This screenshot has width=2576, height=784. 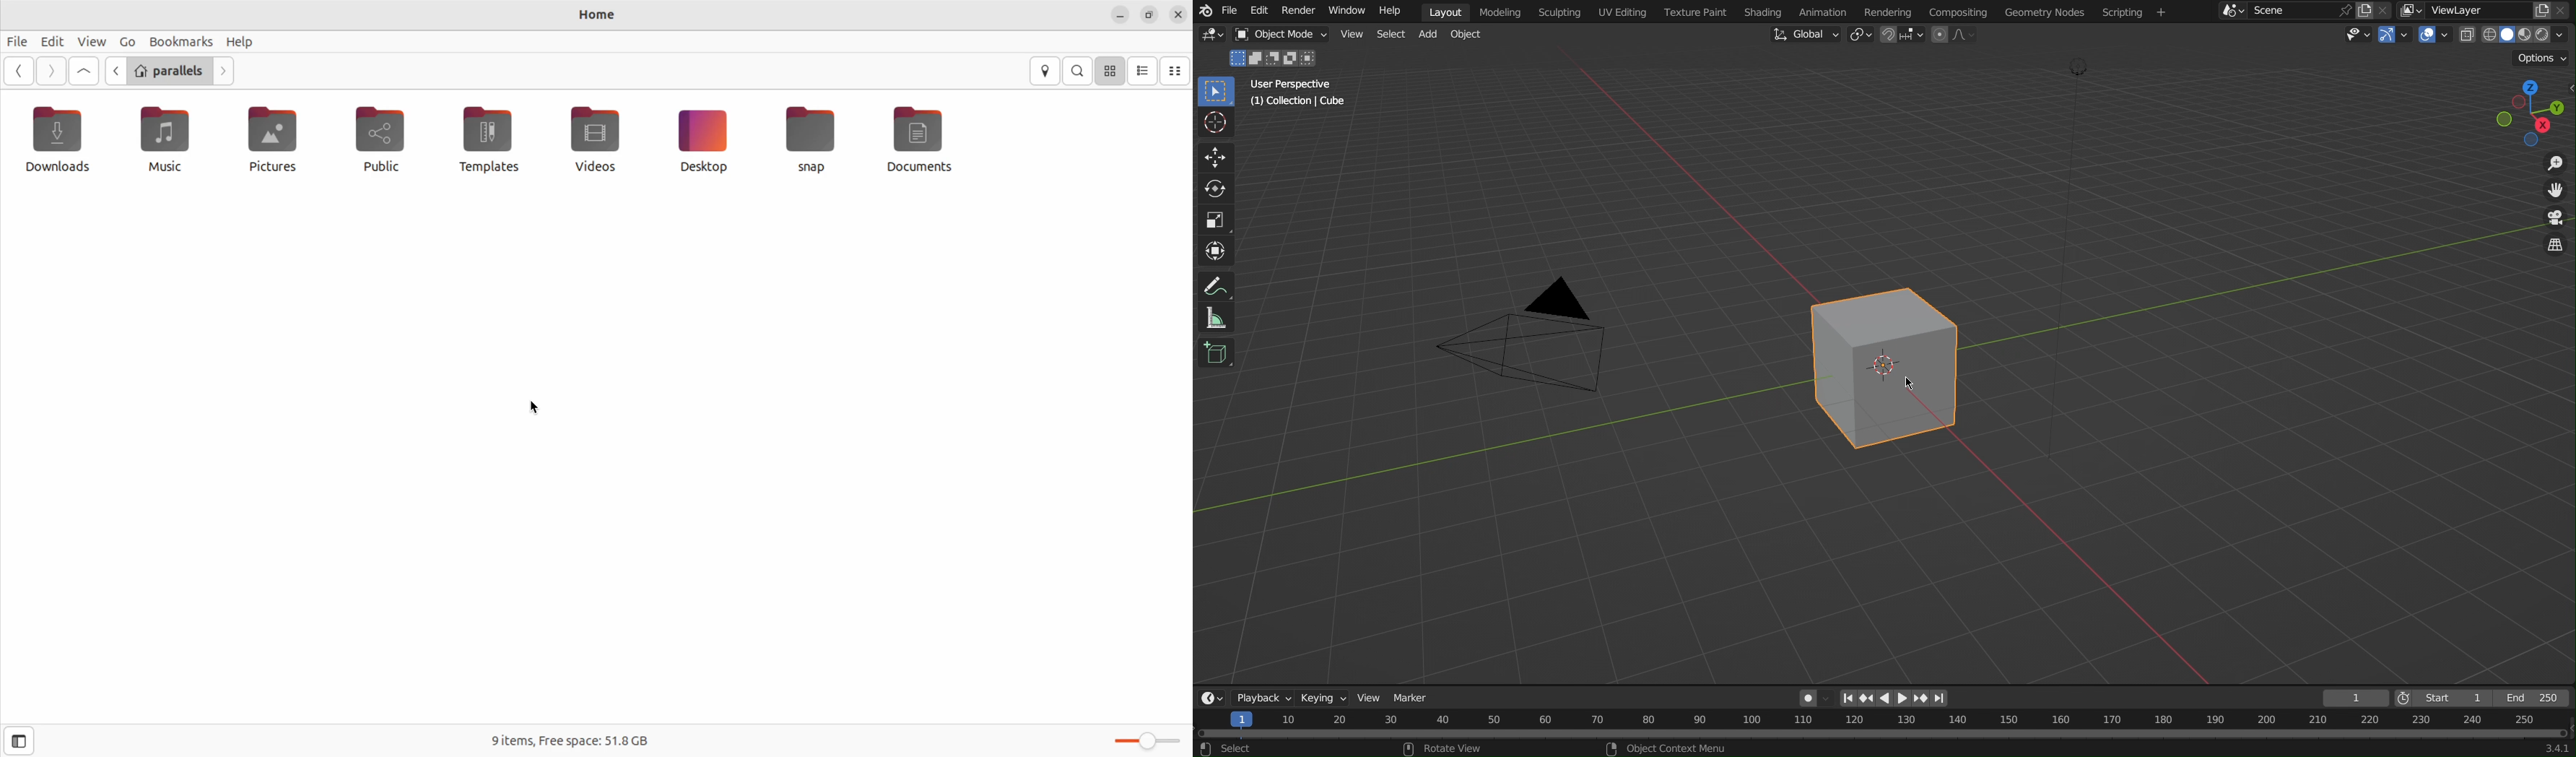 I want to click on Animation, so click(x=1824, y=12).